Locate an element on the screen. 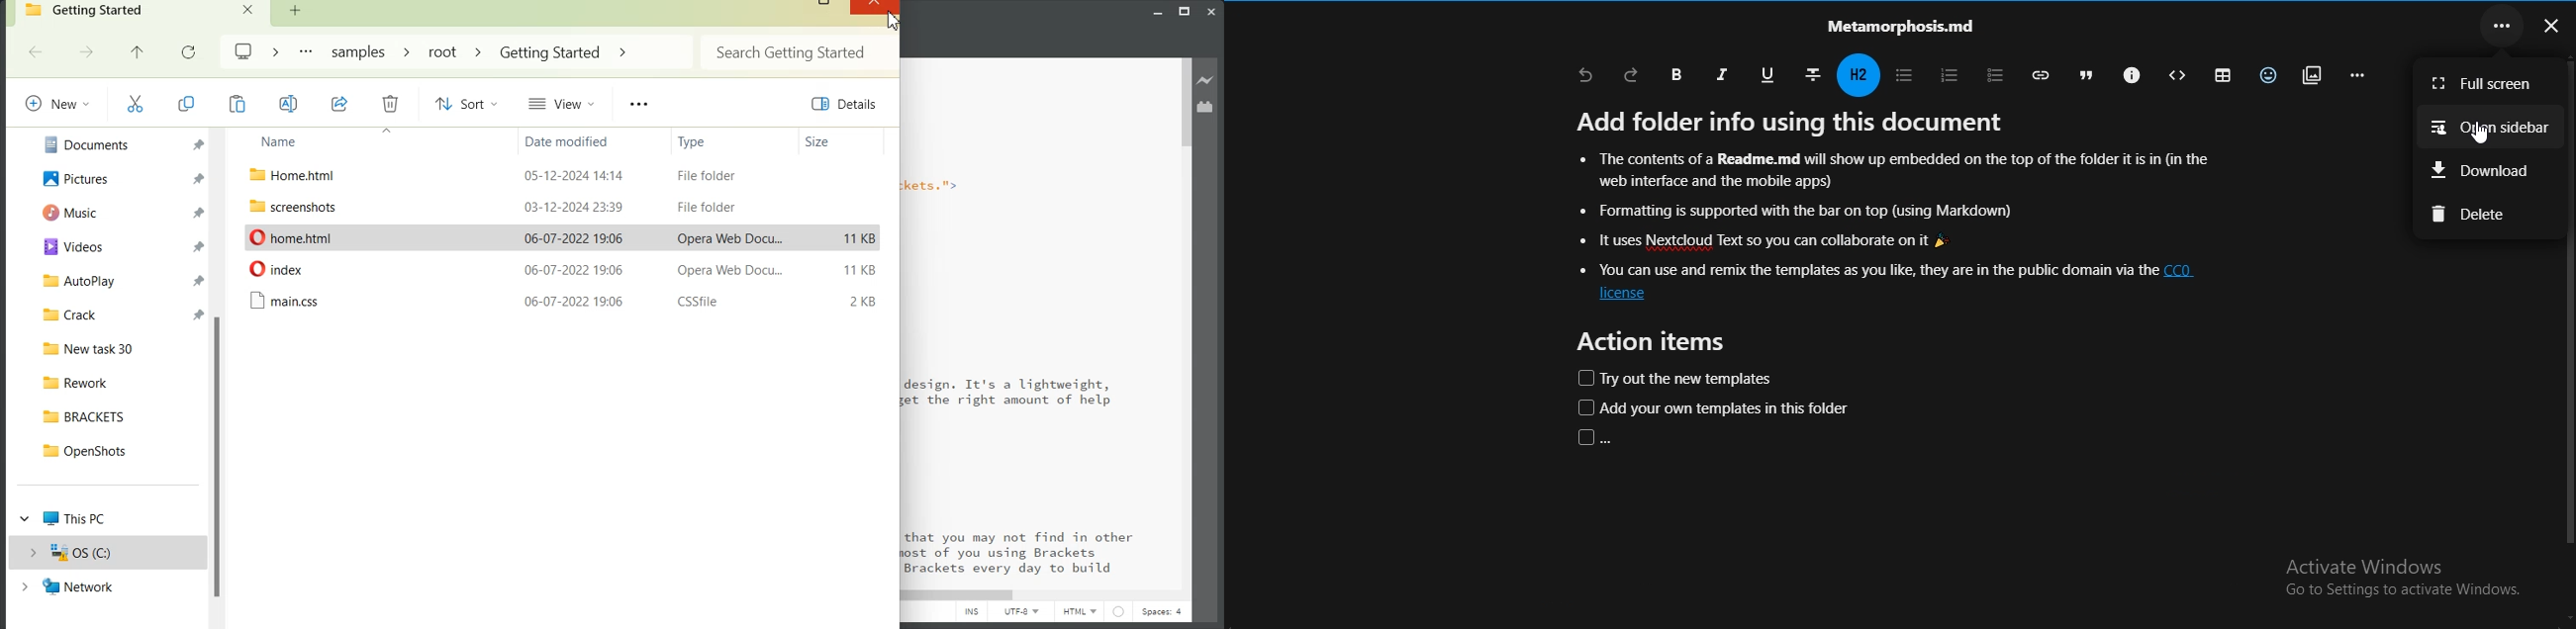  11 KB is located at coordinates (861, 269).